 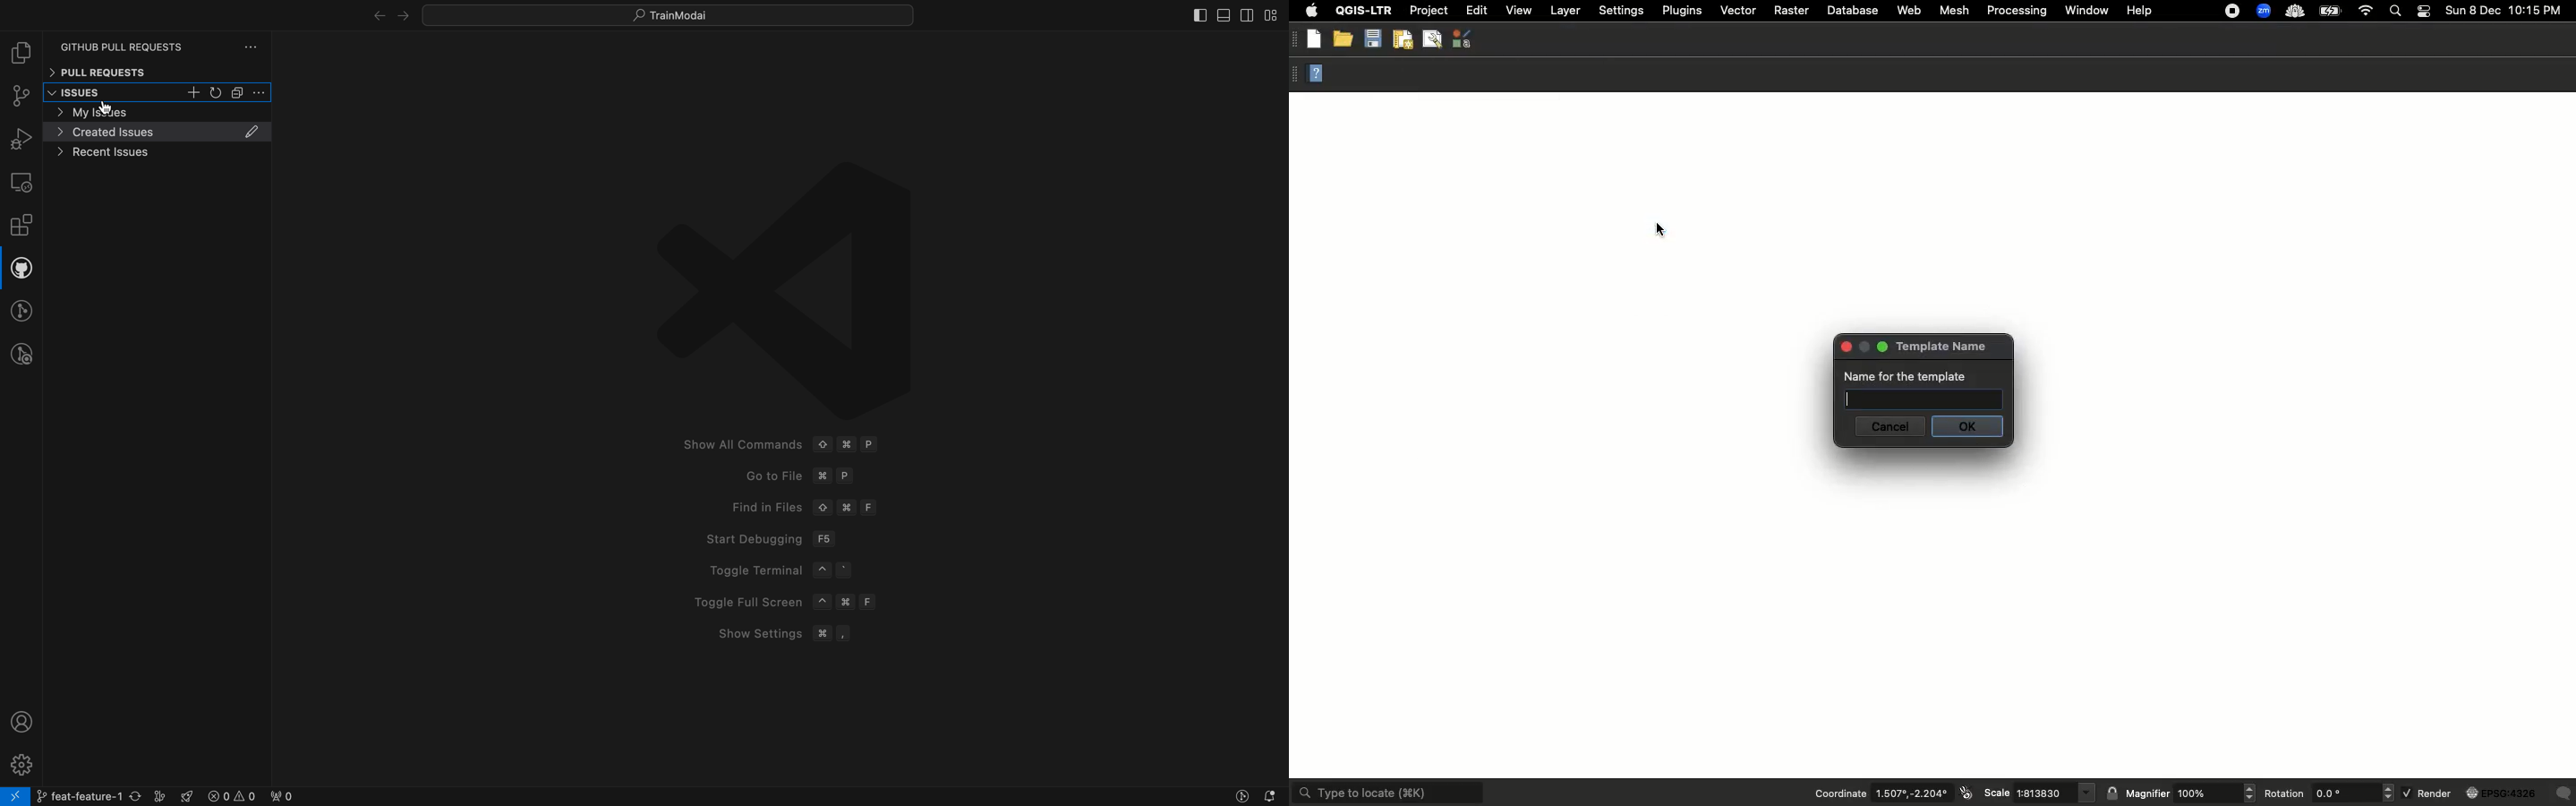 What do you see at coordinates (1273, 796) in the screenshot?
I see `notificatons` at bounding box center [1273, 796].